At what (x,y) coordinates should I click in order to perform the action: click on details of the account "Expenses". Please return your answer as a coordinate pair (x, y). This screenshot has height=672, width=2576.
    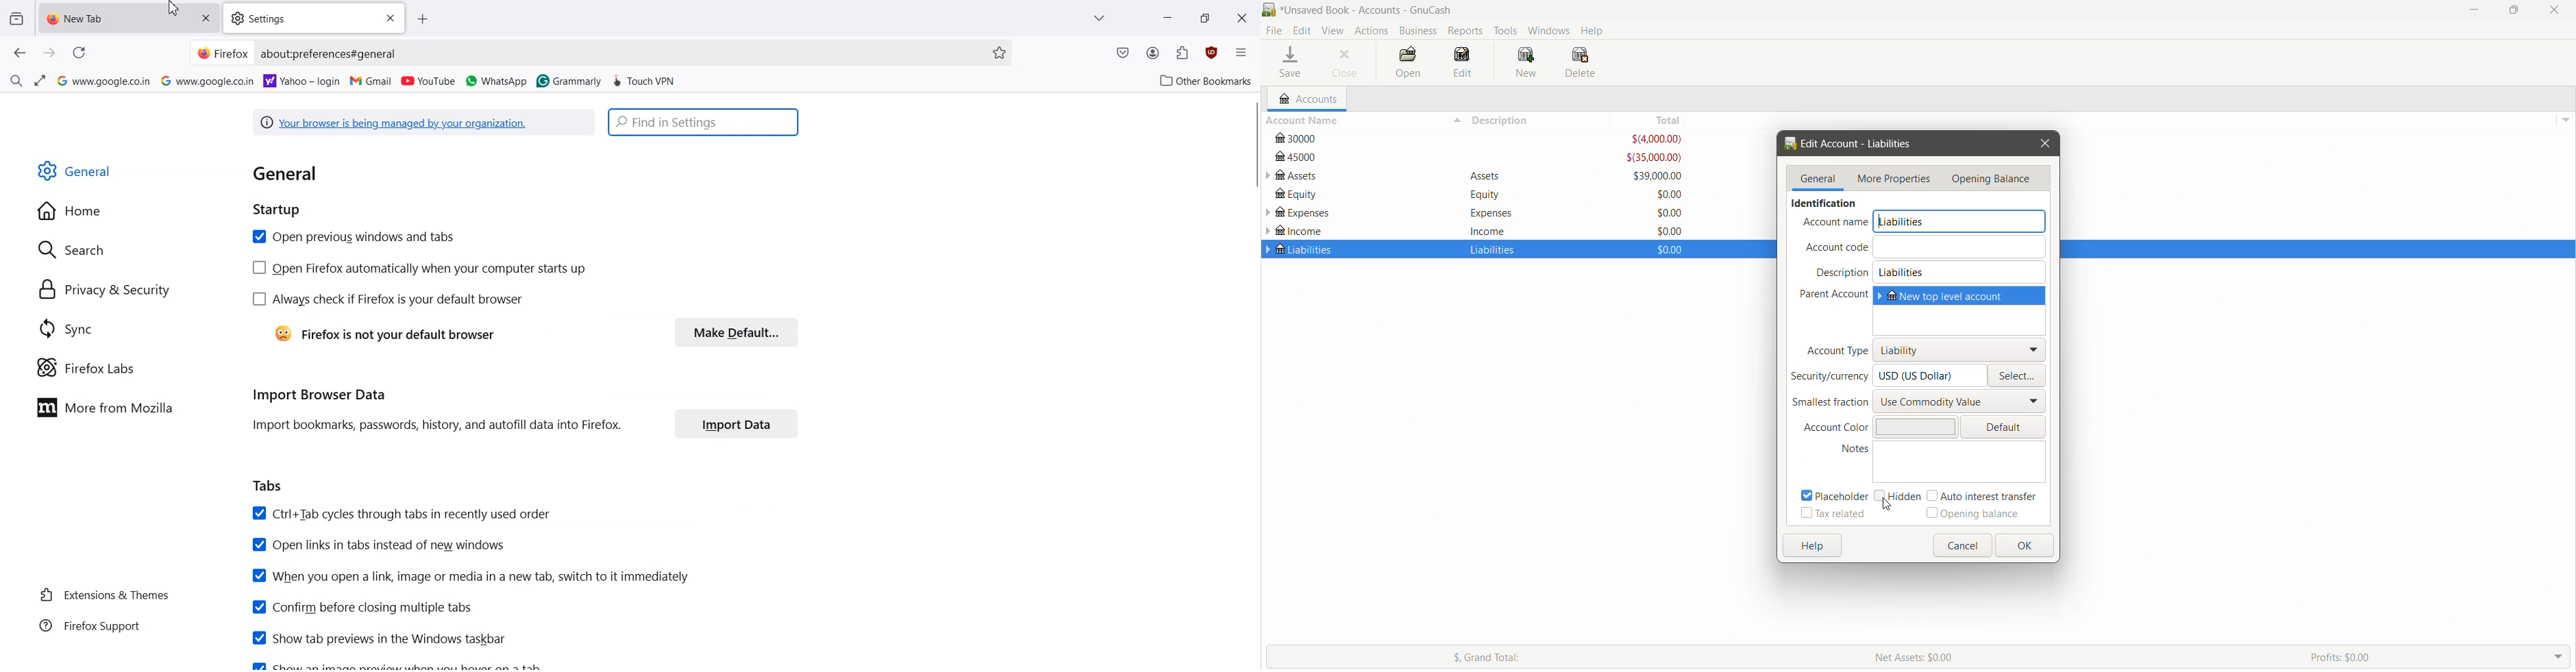
    Looking at the image, I should click on (1487, 213).